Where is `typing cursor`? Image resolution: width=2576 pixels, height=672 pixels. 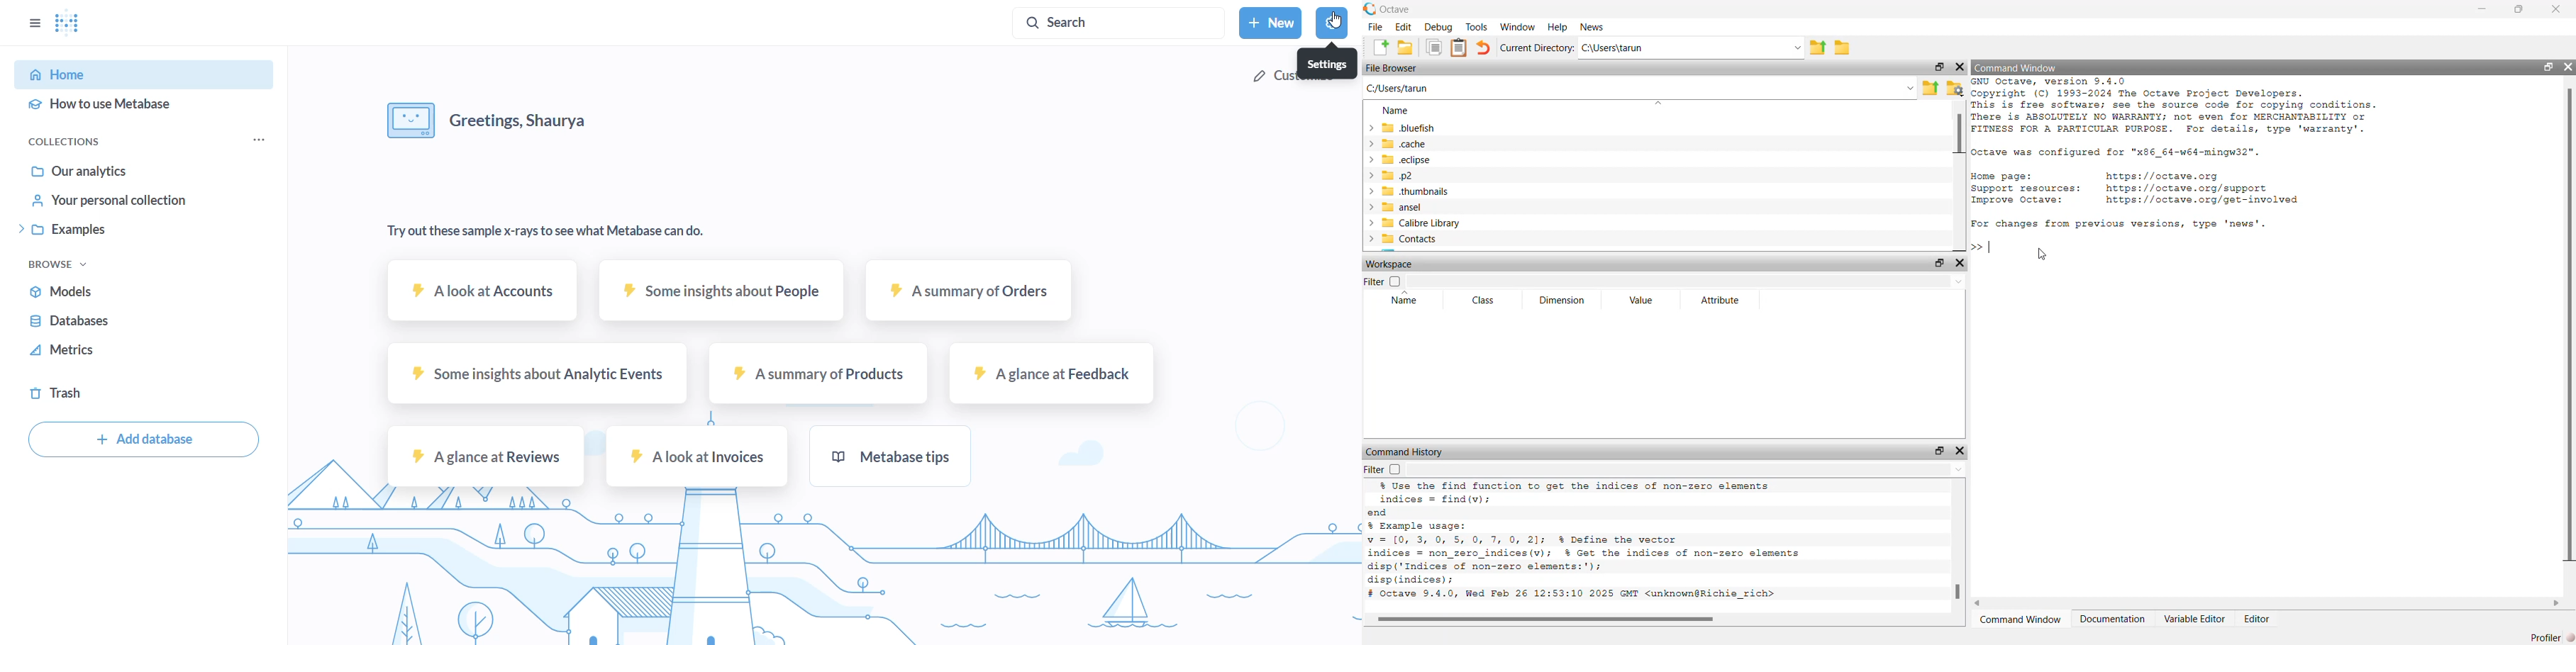
typing cursor is located at coordinates (1985, 247).